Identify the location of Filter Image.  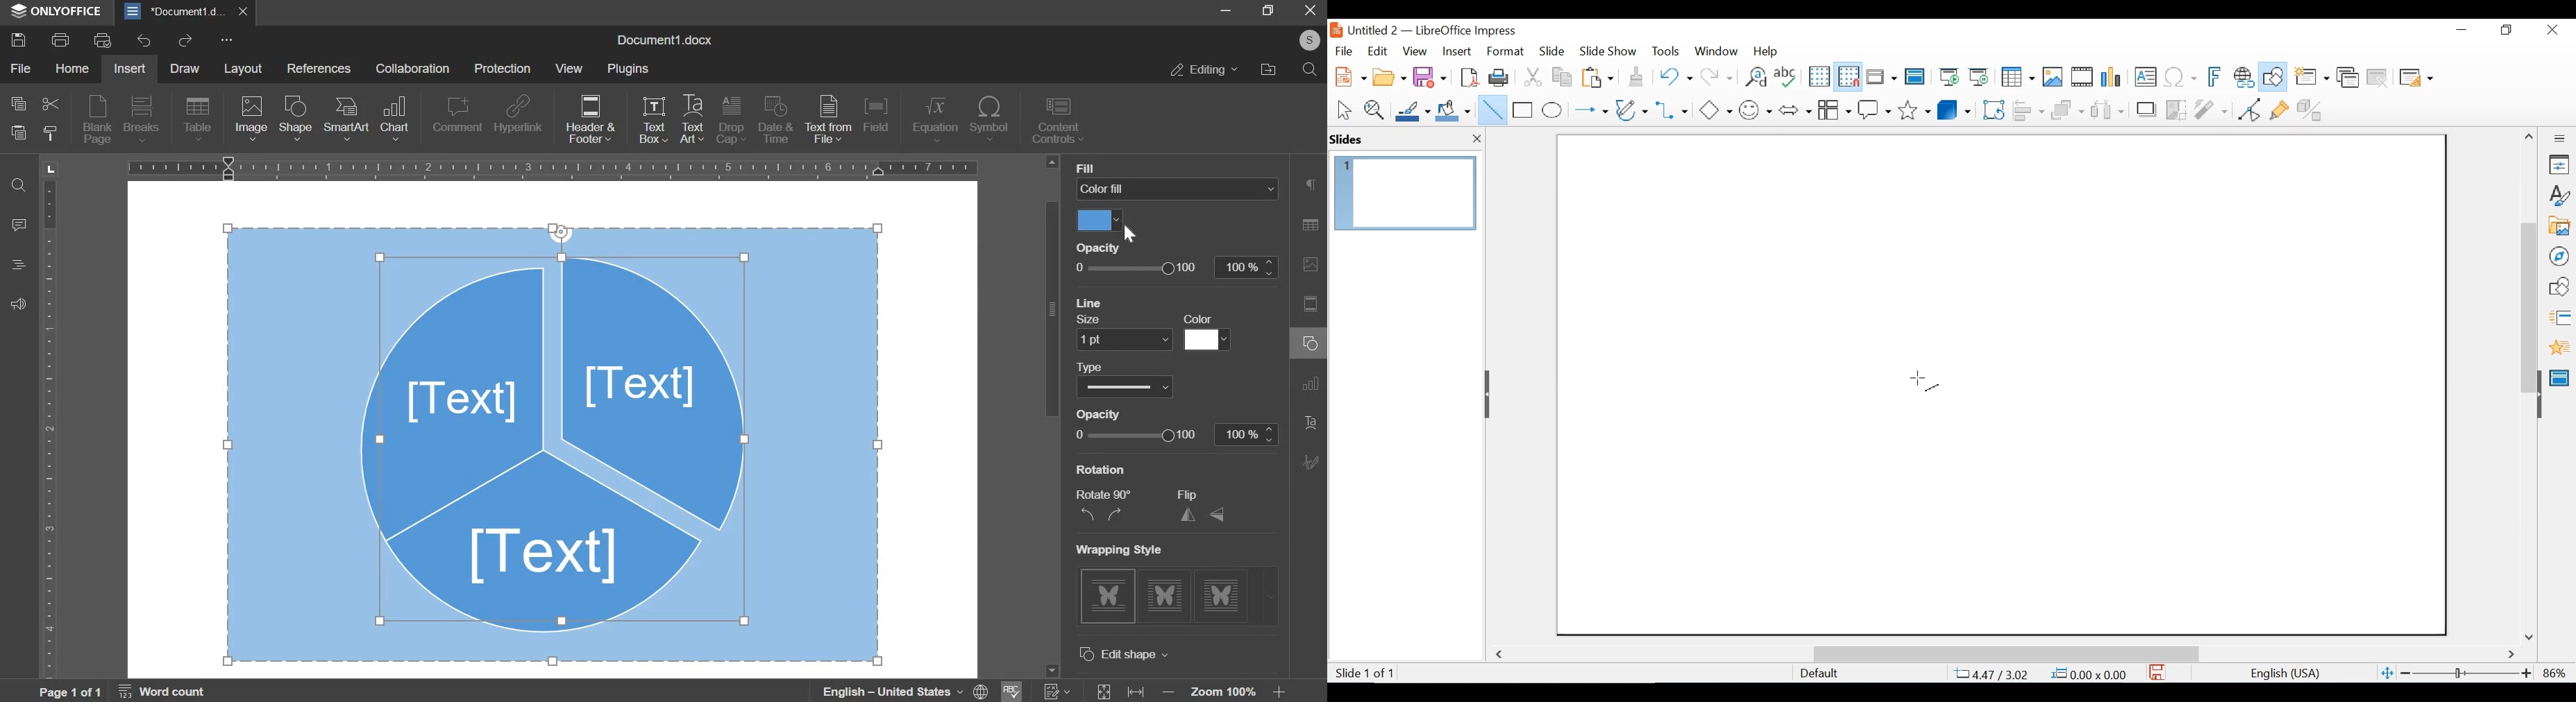
(2211, 109).